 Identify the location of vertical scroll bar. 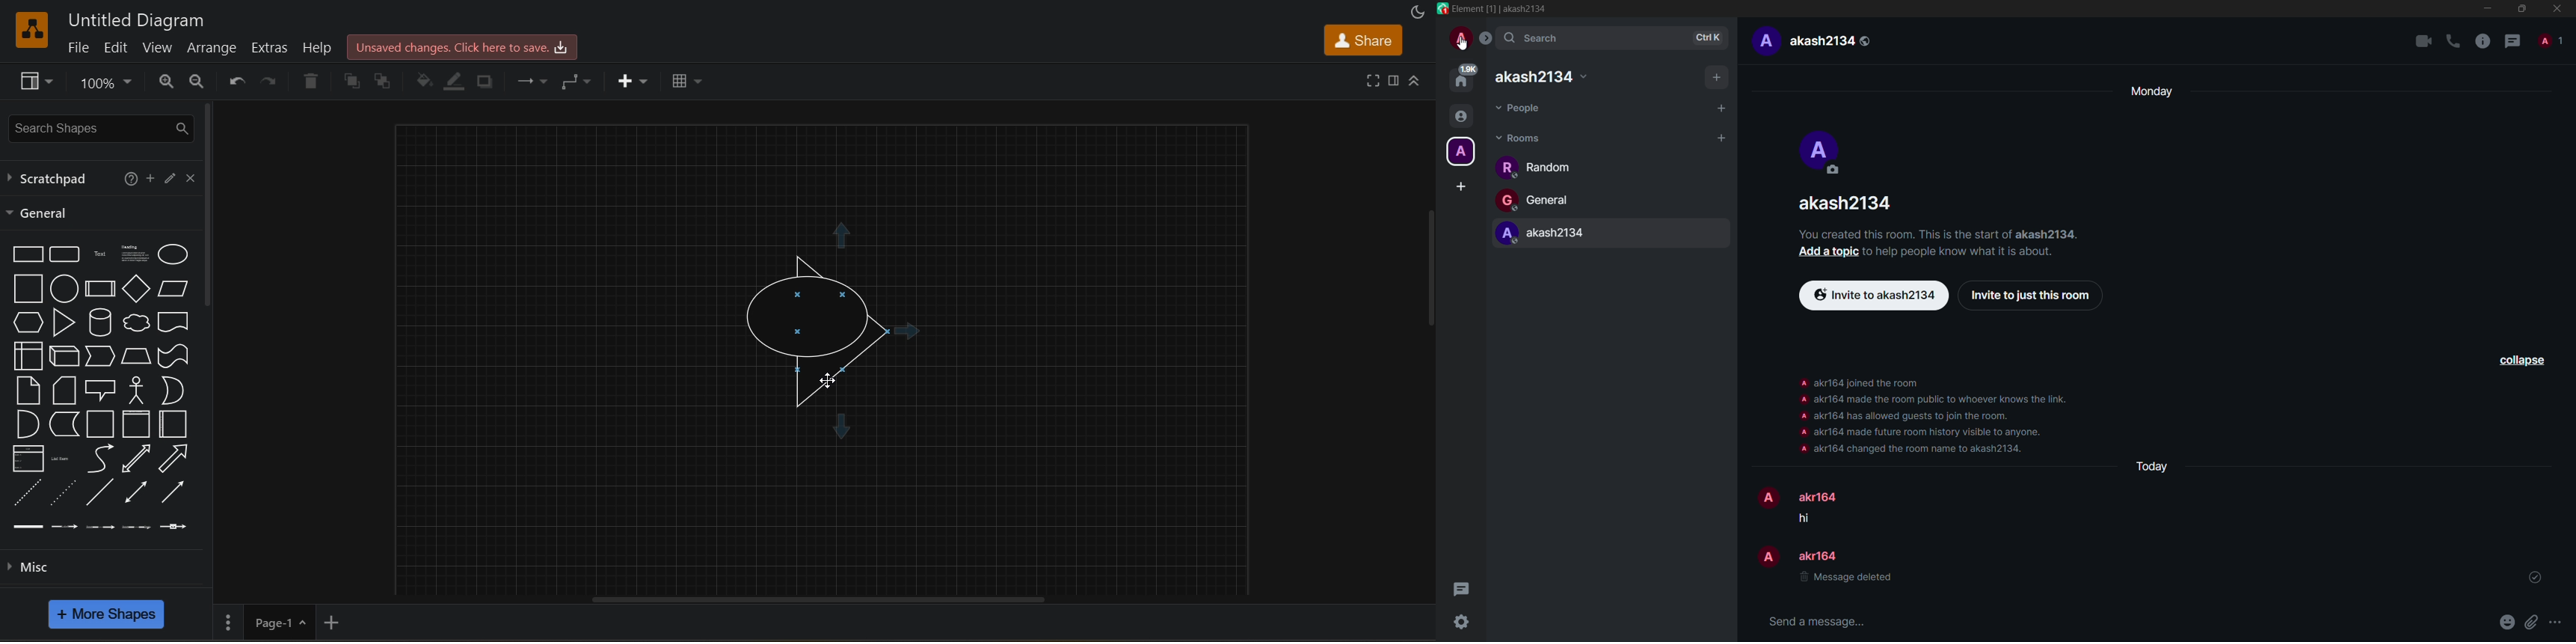
(1427, 269).